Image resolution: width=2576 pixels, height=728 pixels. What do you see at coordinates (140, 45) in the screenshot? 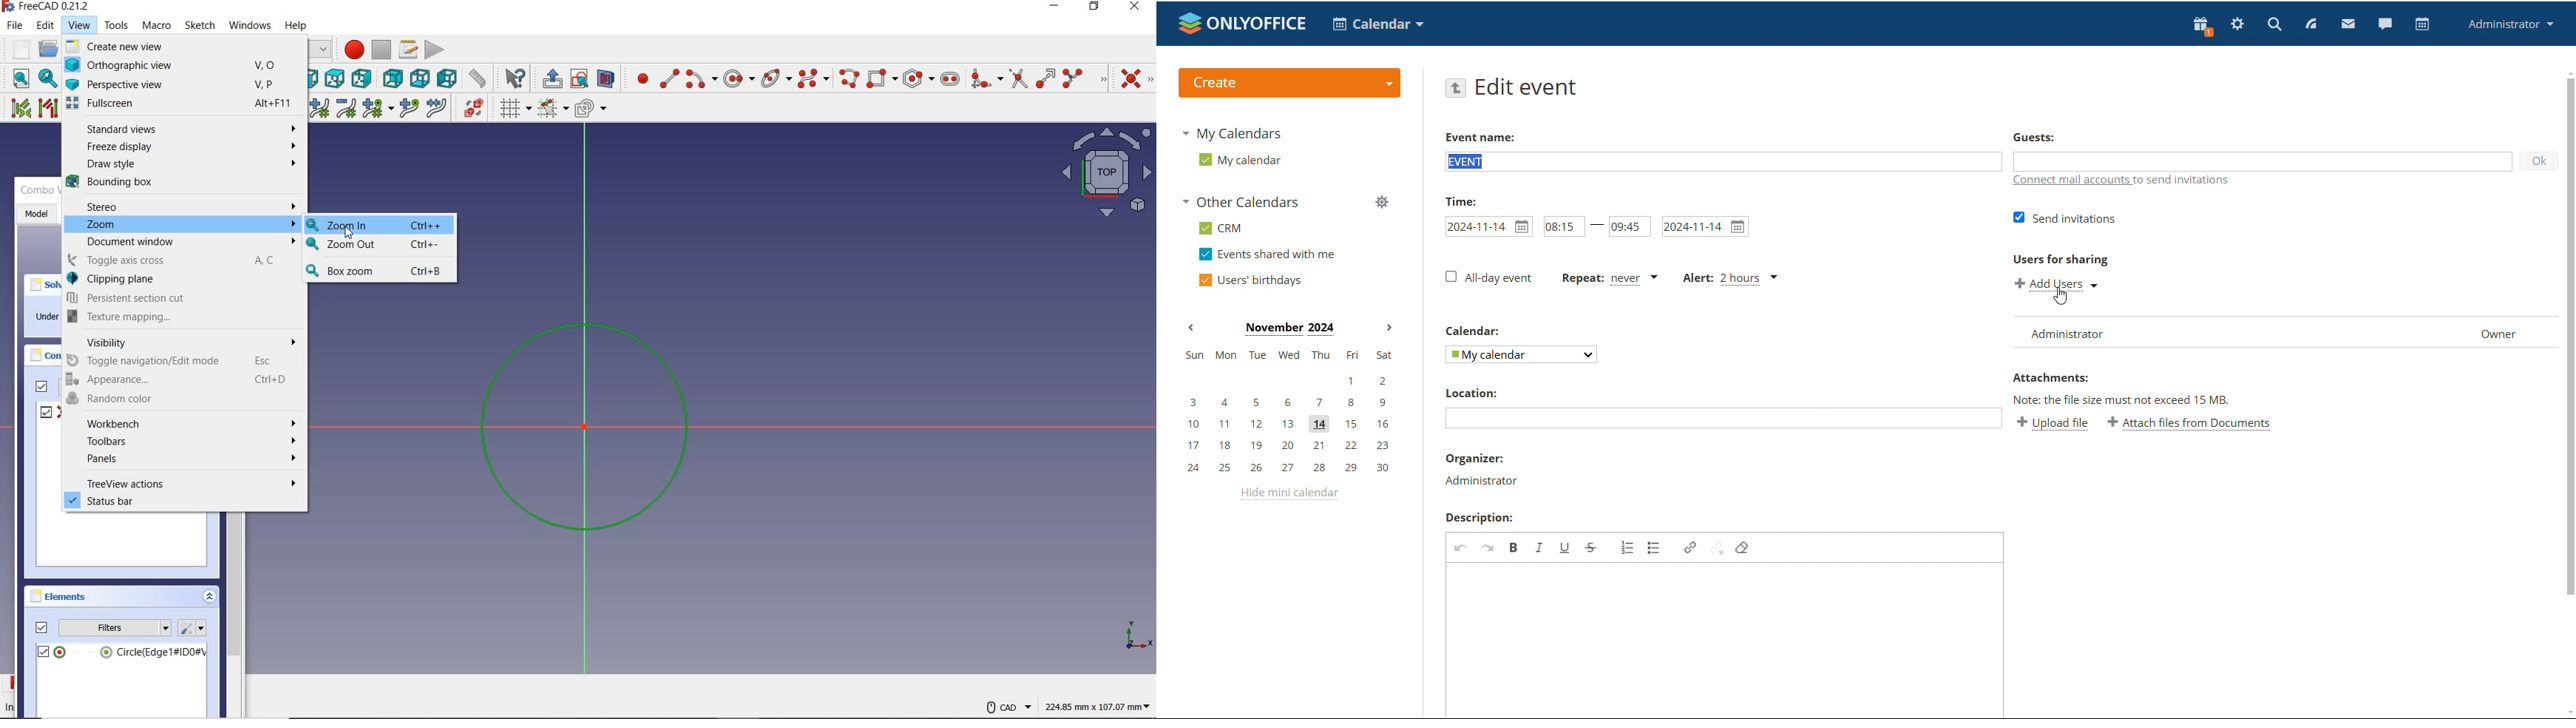
I see `create new view` at bounding box center [140, 45].